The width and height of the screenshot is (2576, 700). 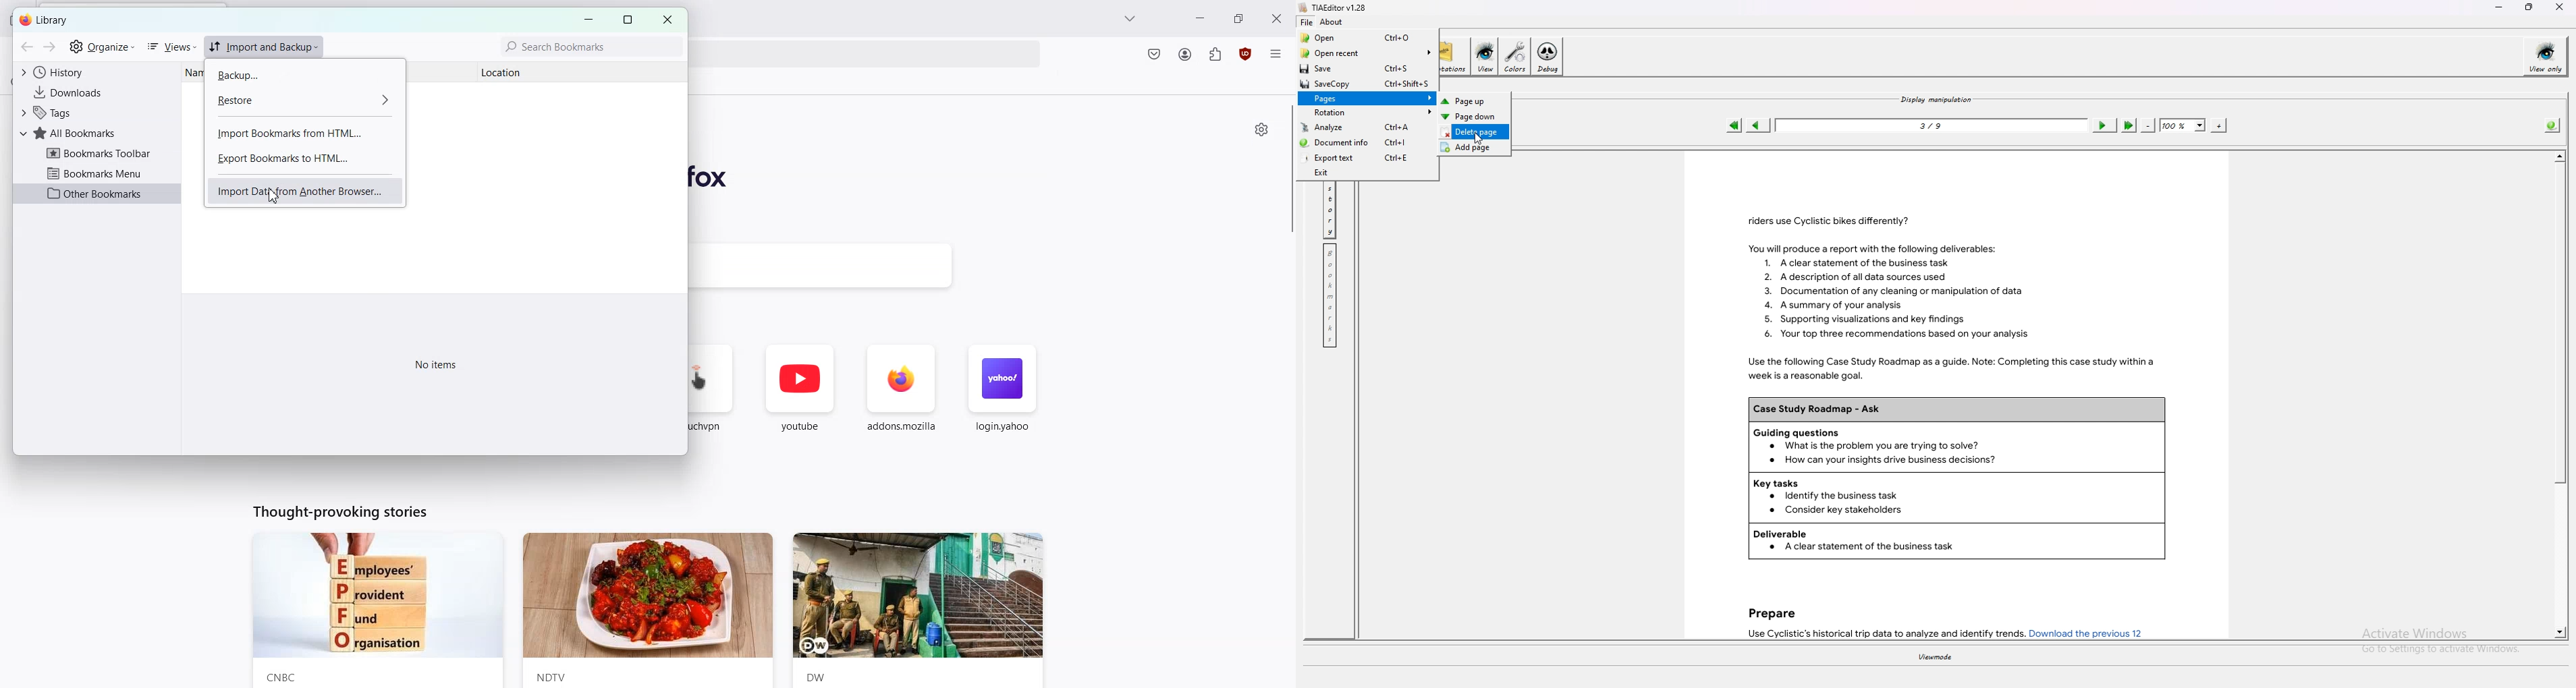 I want to click on Maximize, so click(x=628, y=20).